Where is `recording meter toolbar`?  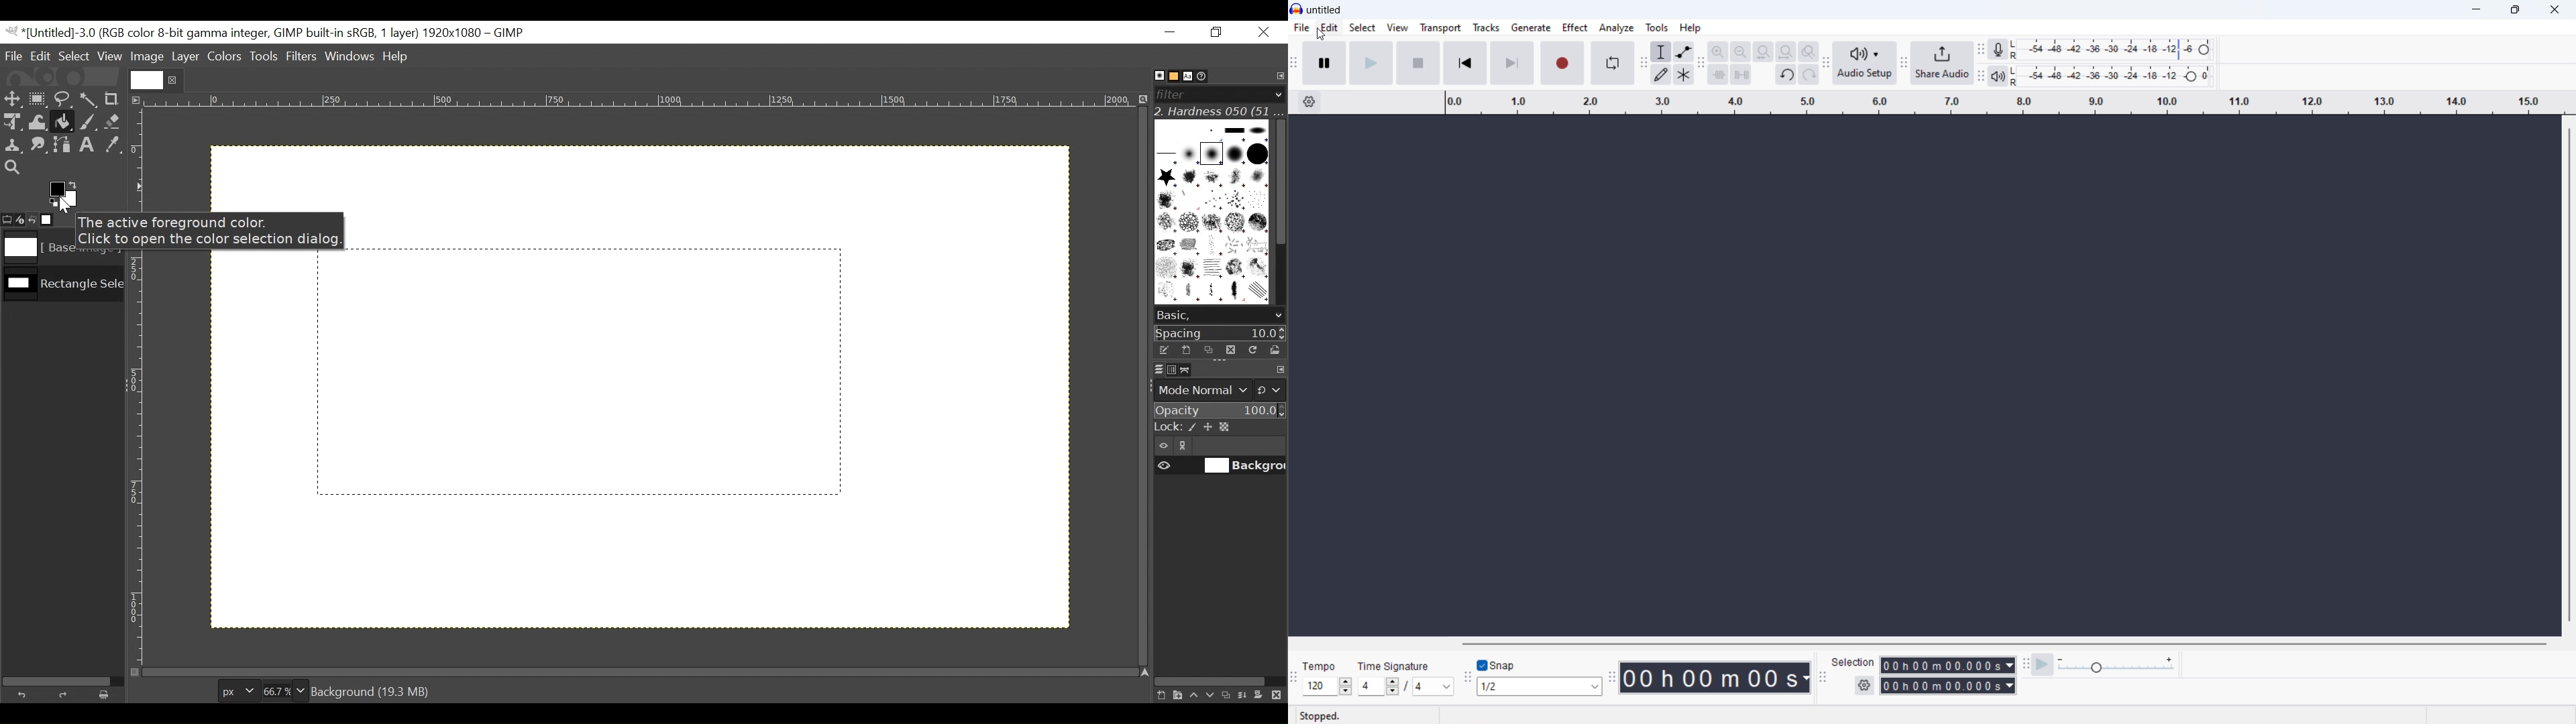 recording meter toolbar is located at coordinates (1980, 48).